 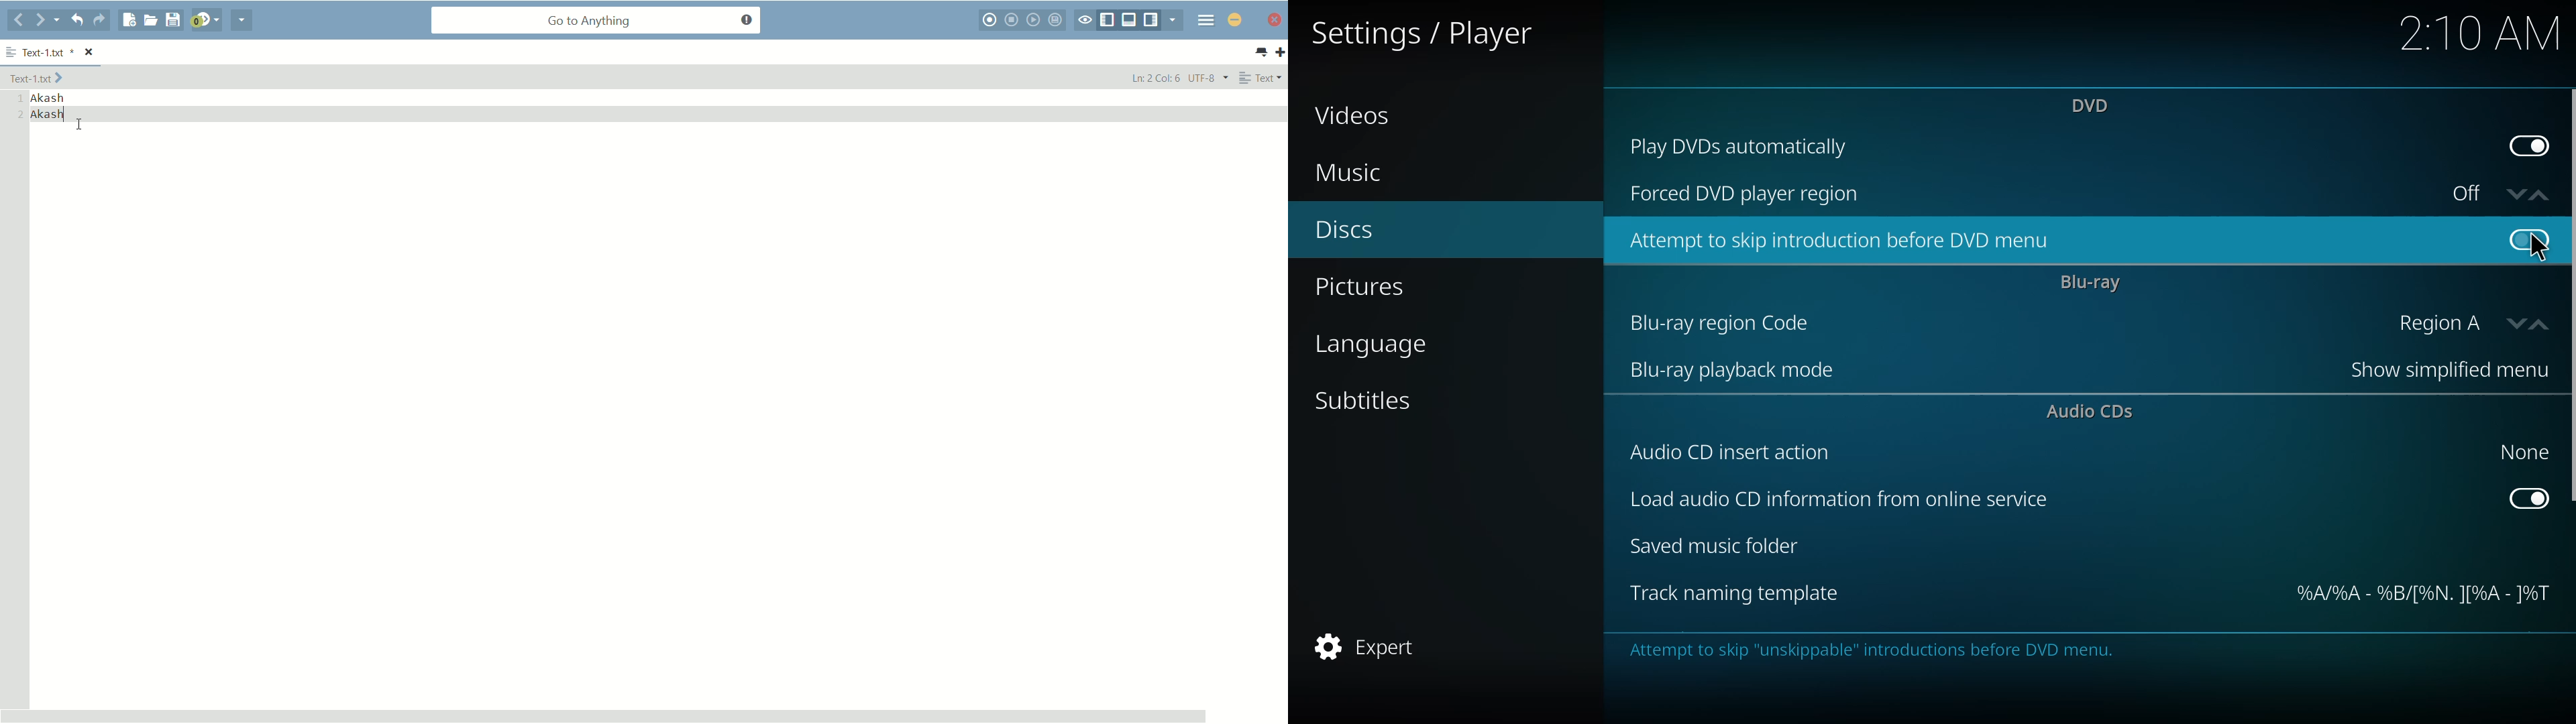 What do you see at coordinates (2530, 239) in the screenshot?
I see `click to enable` at bounding box center [2530, 239].